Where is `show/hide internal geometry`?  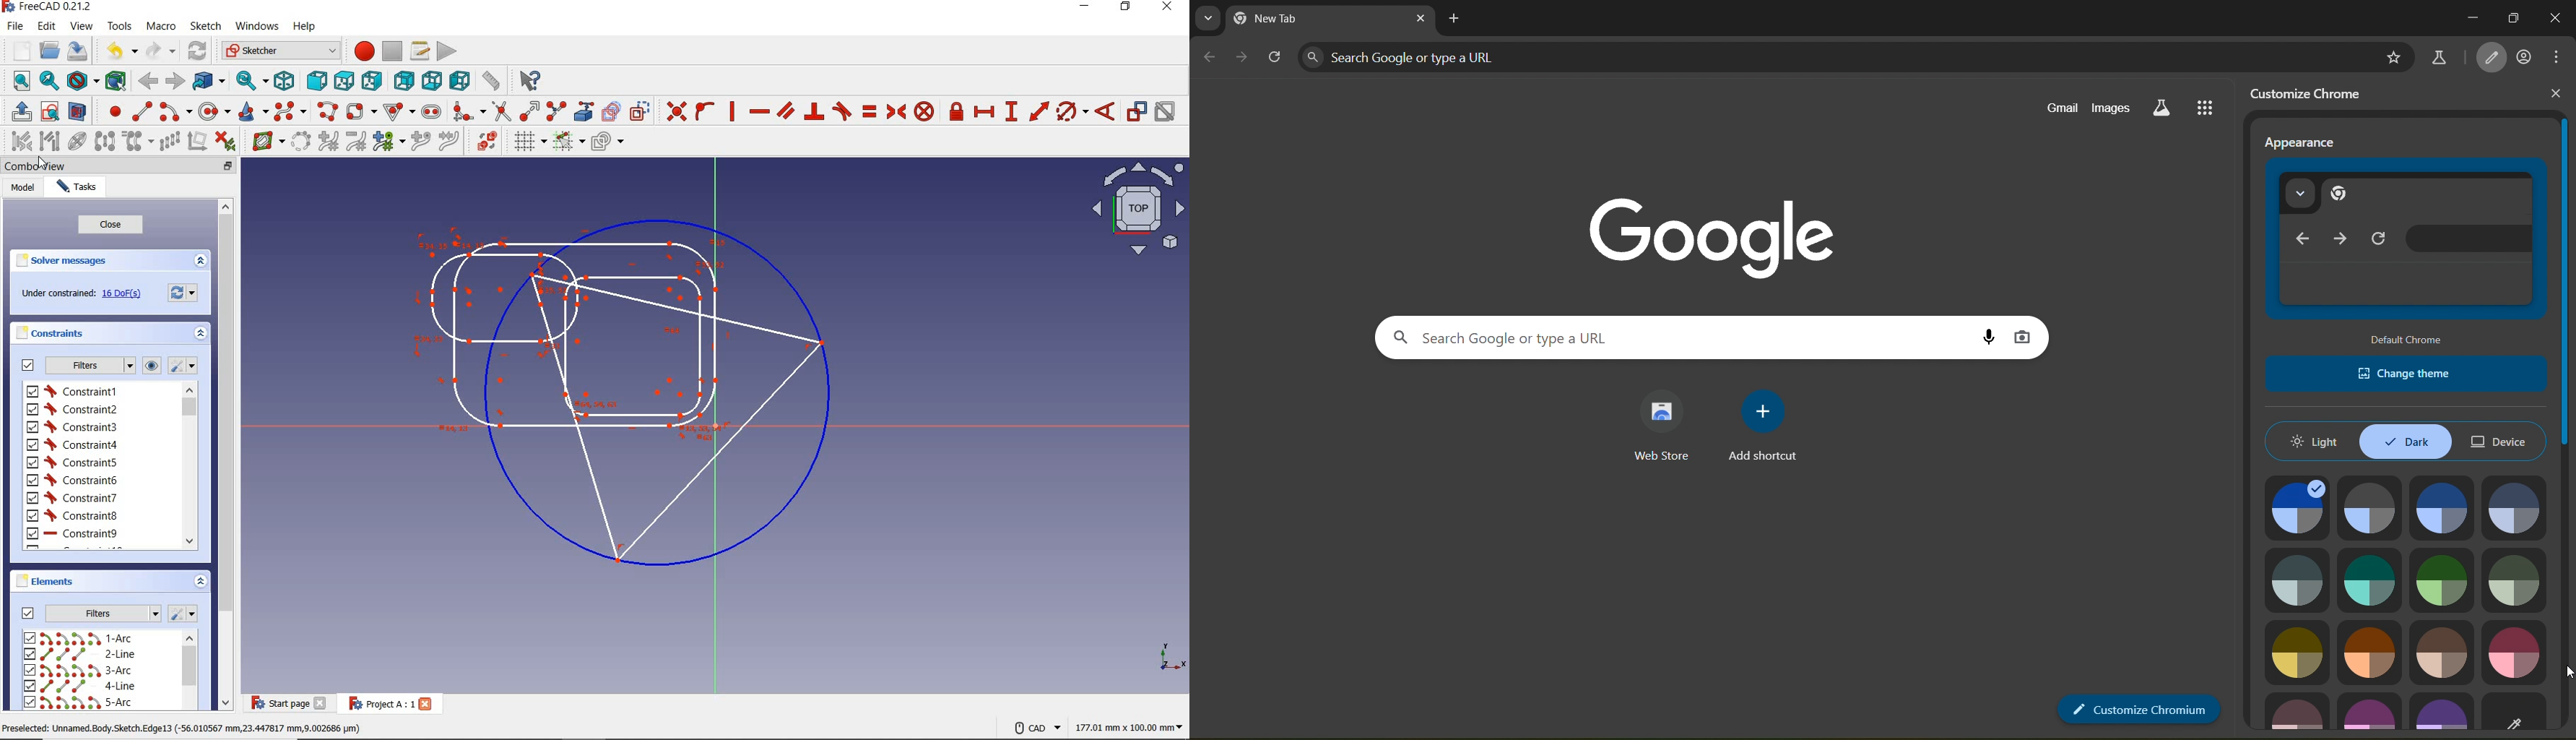 show/hide internal geometry is located at coordinates (77, 140).